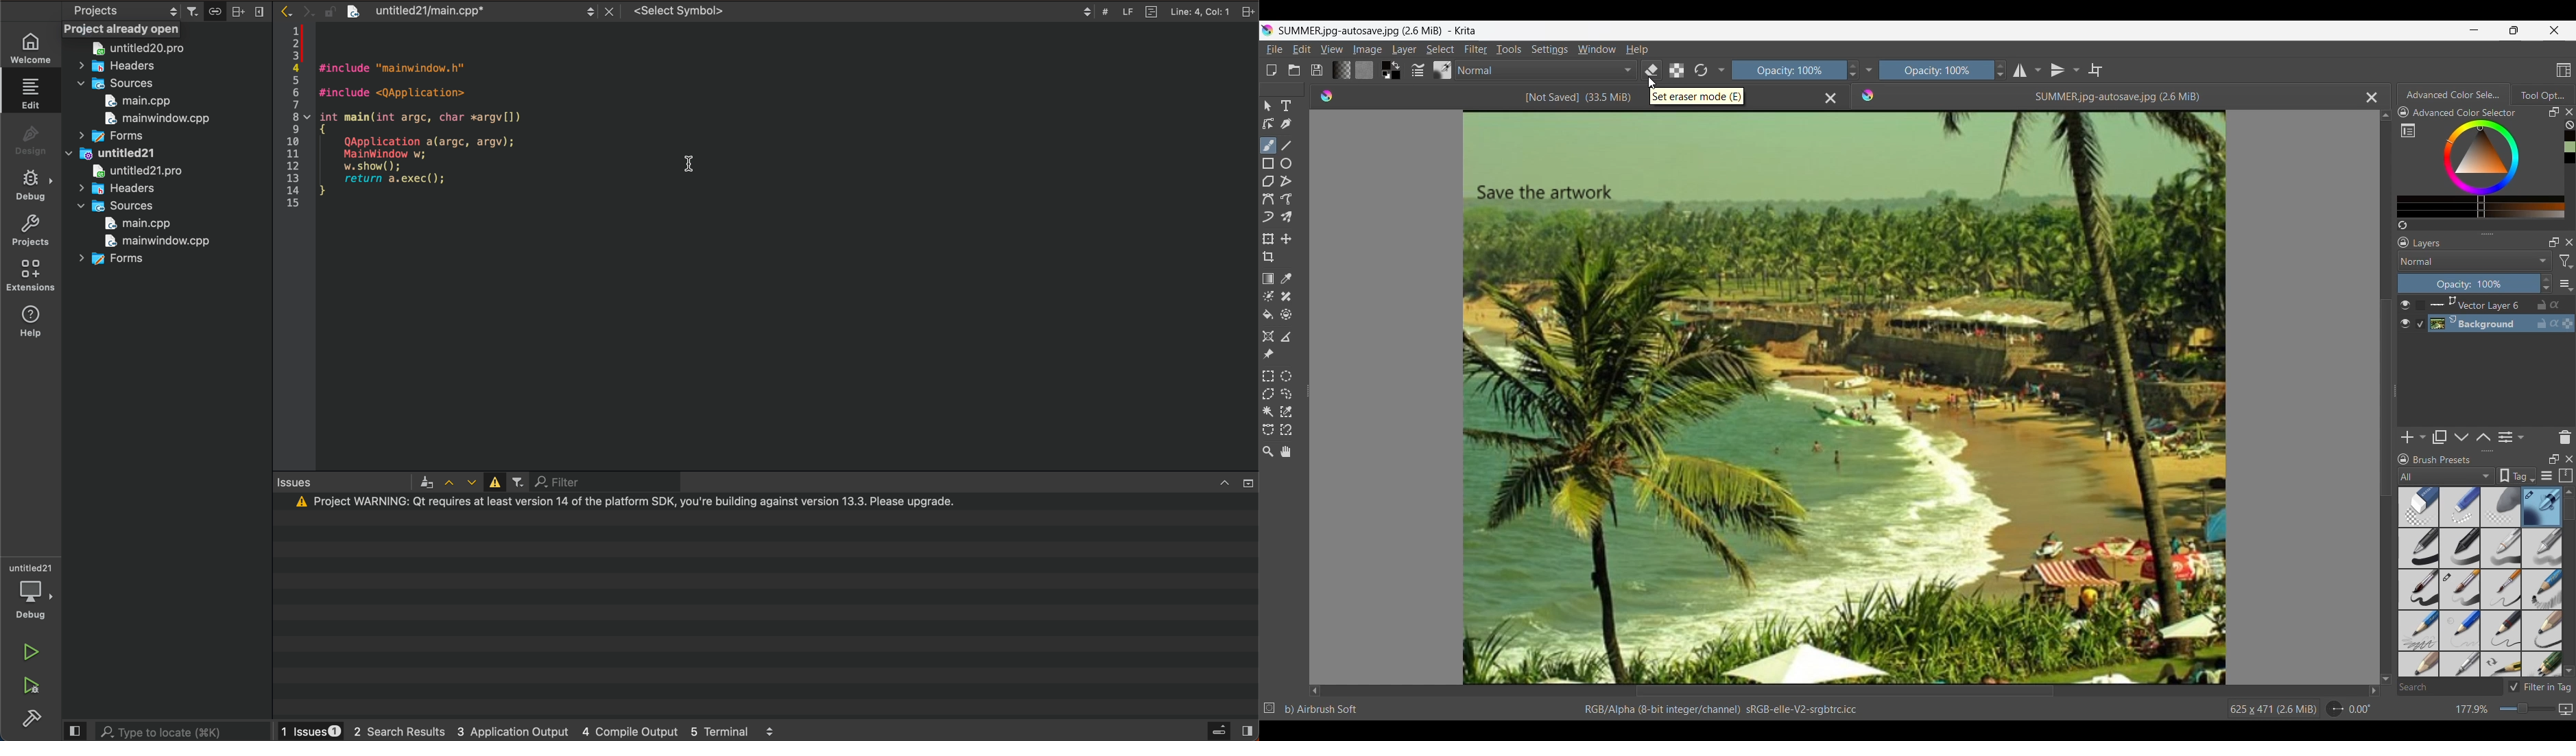 This screenshot has height=756, width=2576. What do you see at coordinates (1267, 336) in the screenshot?
I see `Assistant tool` at bounding box center [1267, 336].